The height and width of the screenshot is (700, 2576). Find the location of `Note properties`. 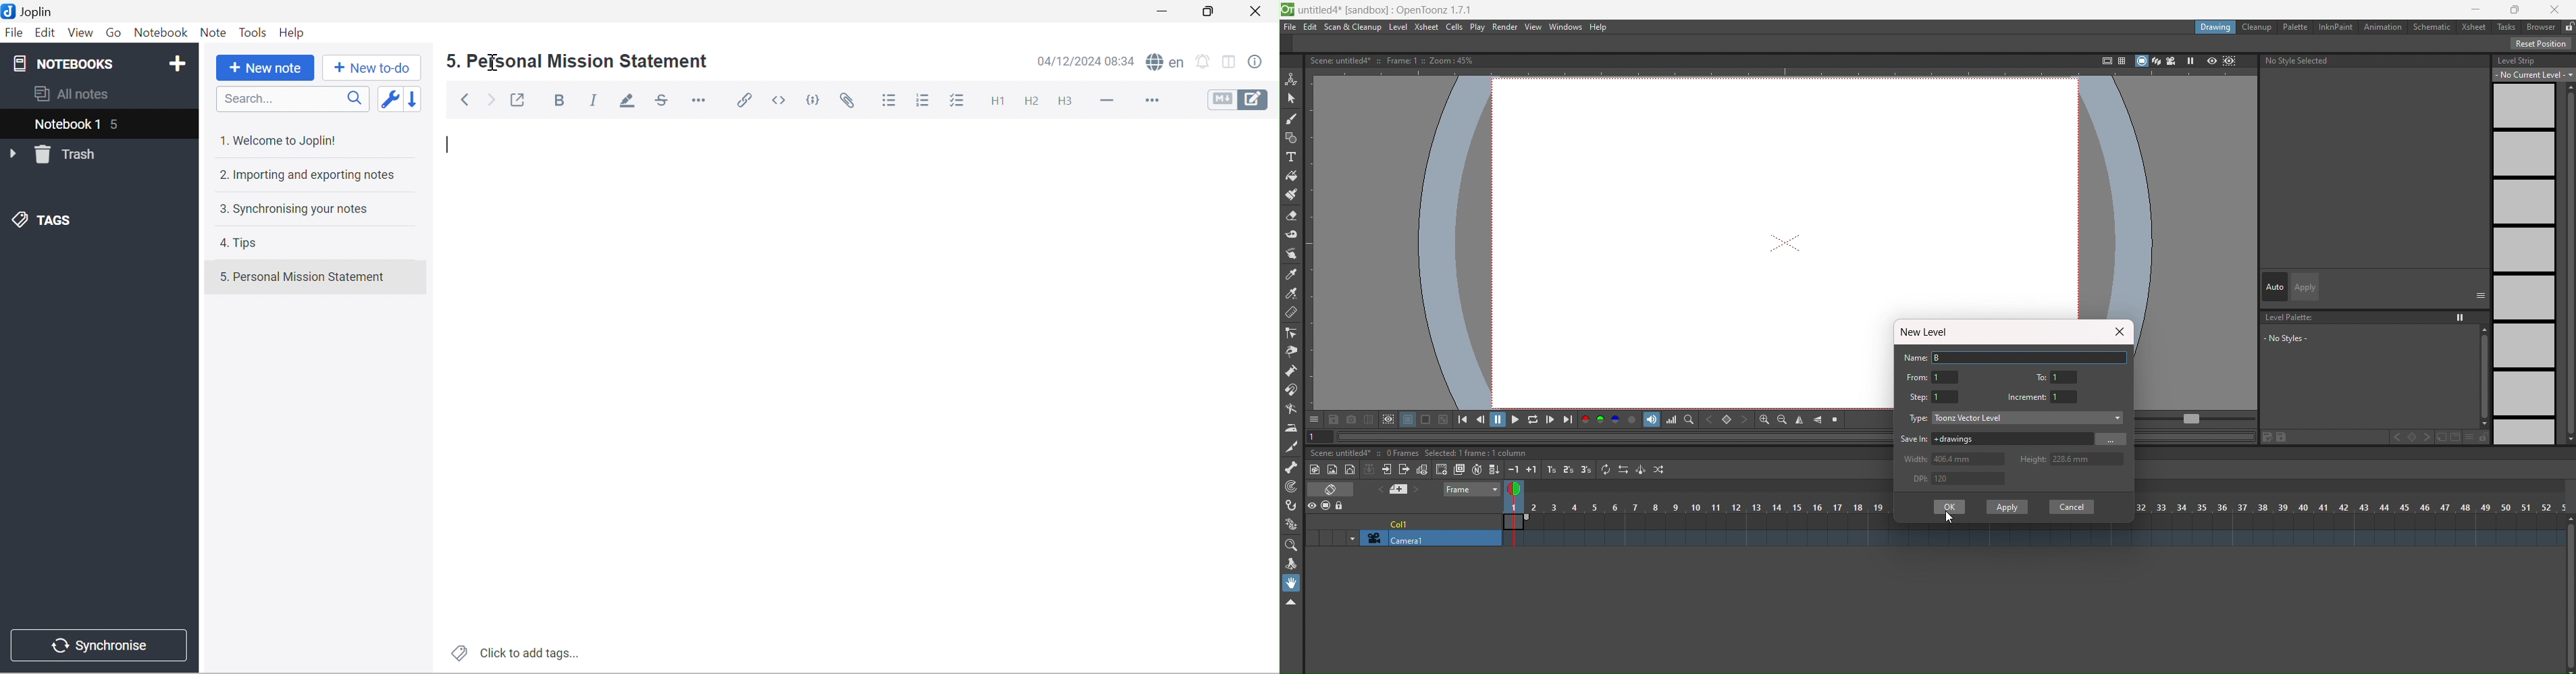

Note properties is located at coordinates (1264, 61).